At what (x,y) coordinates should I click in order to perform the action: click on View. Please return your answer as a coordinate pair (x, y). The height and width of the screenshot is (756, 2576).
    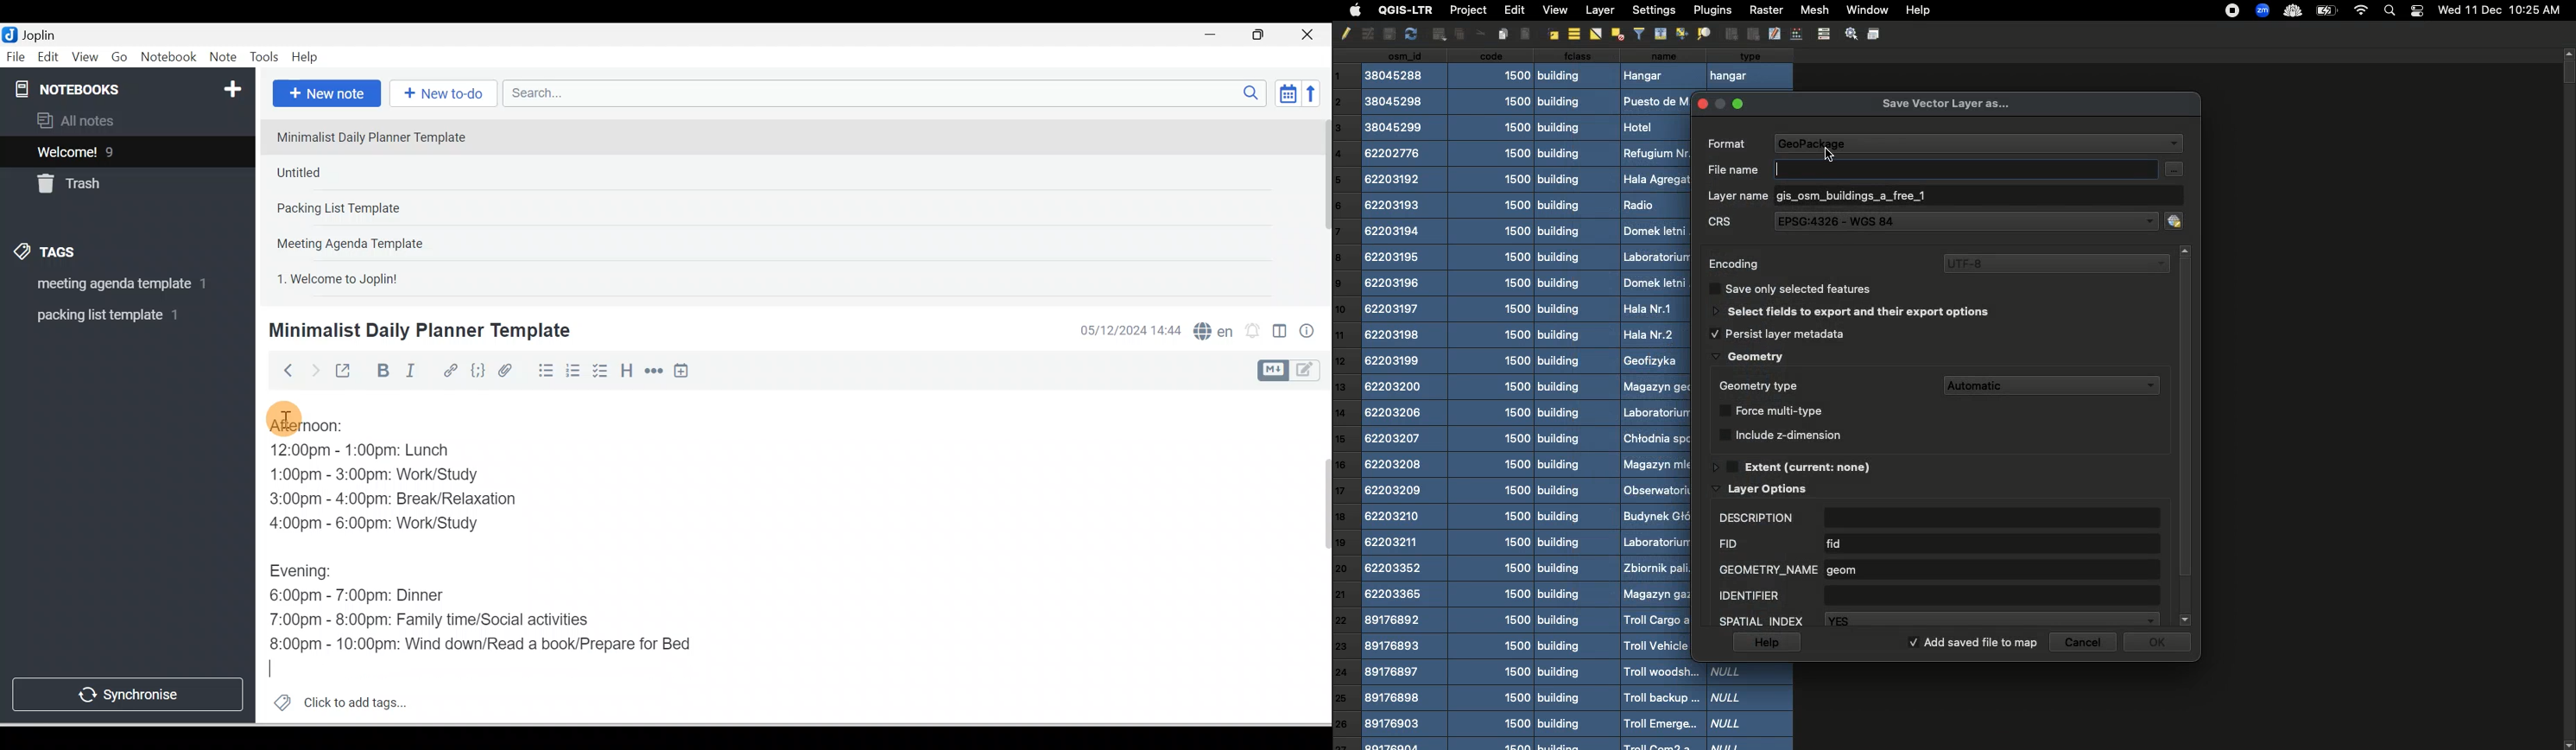
    Looking at the image, I should click on (1554, 10).